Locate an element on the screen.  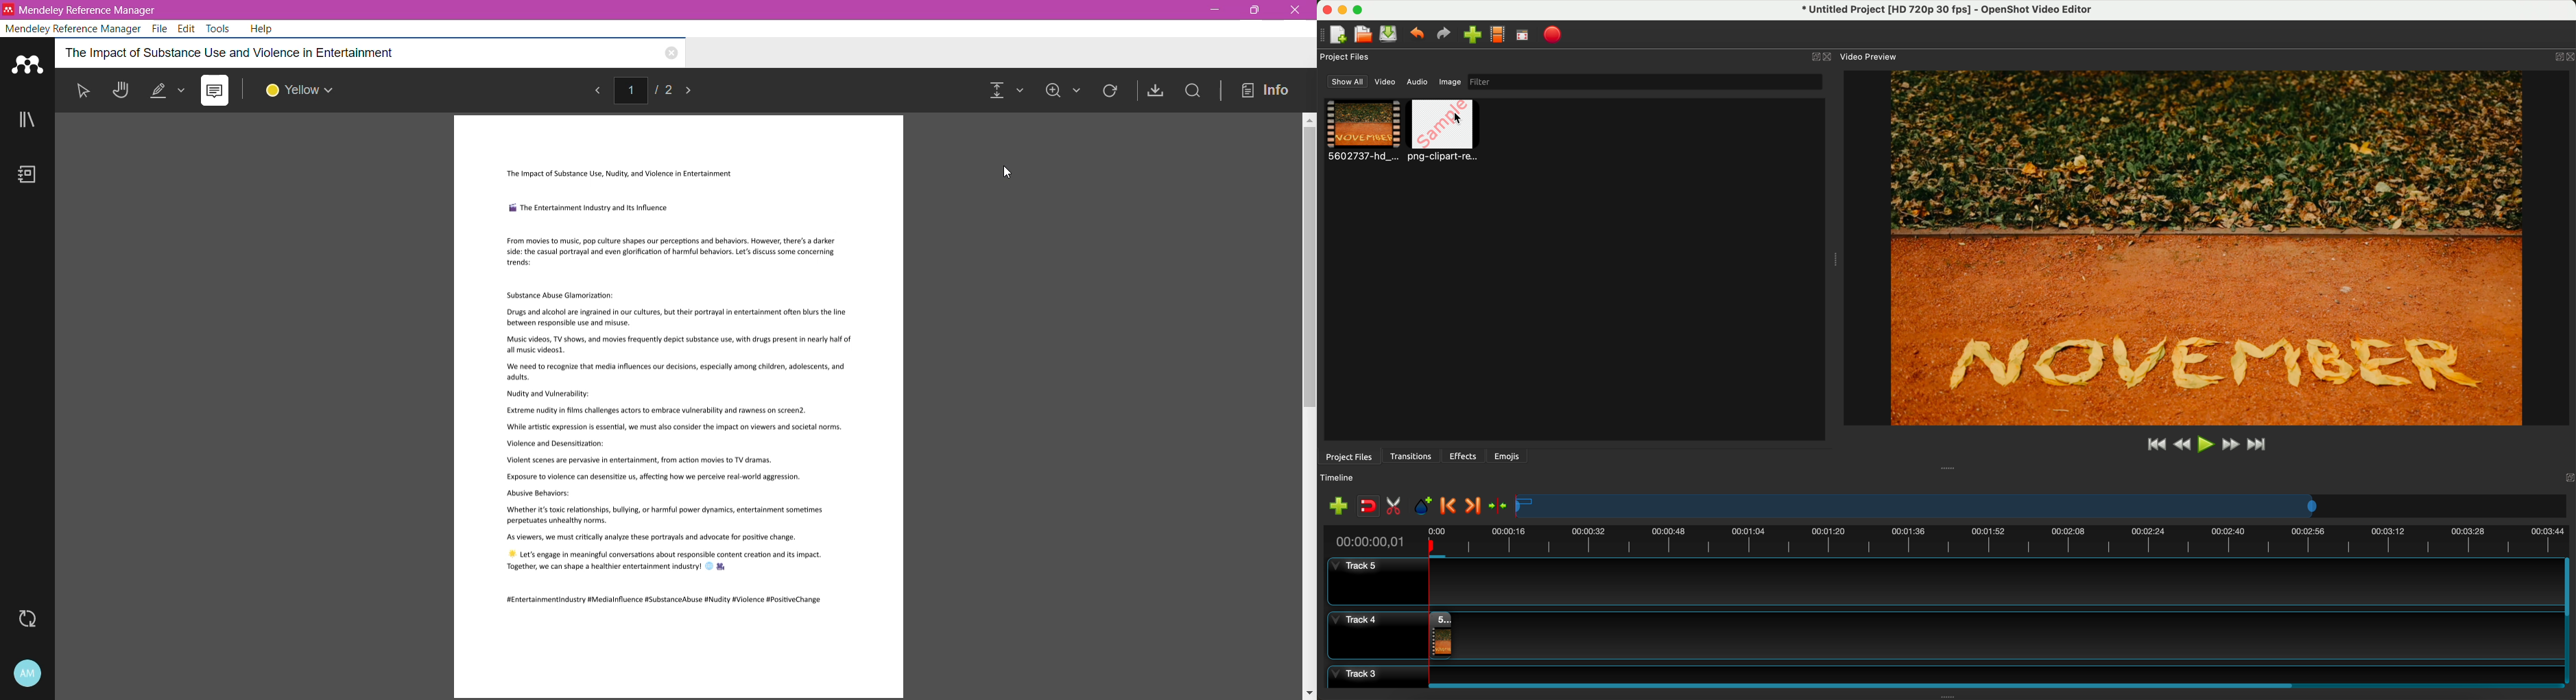
click on import files is located at coordinates (1475, 36).